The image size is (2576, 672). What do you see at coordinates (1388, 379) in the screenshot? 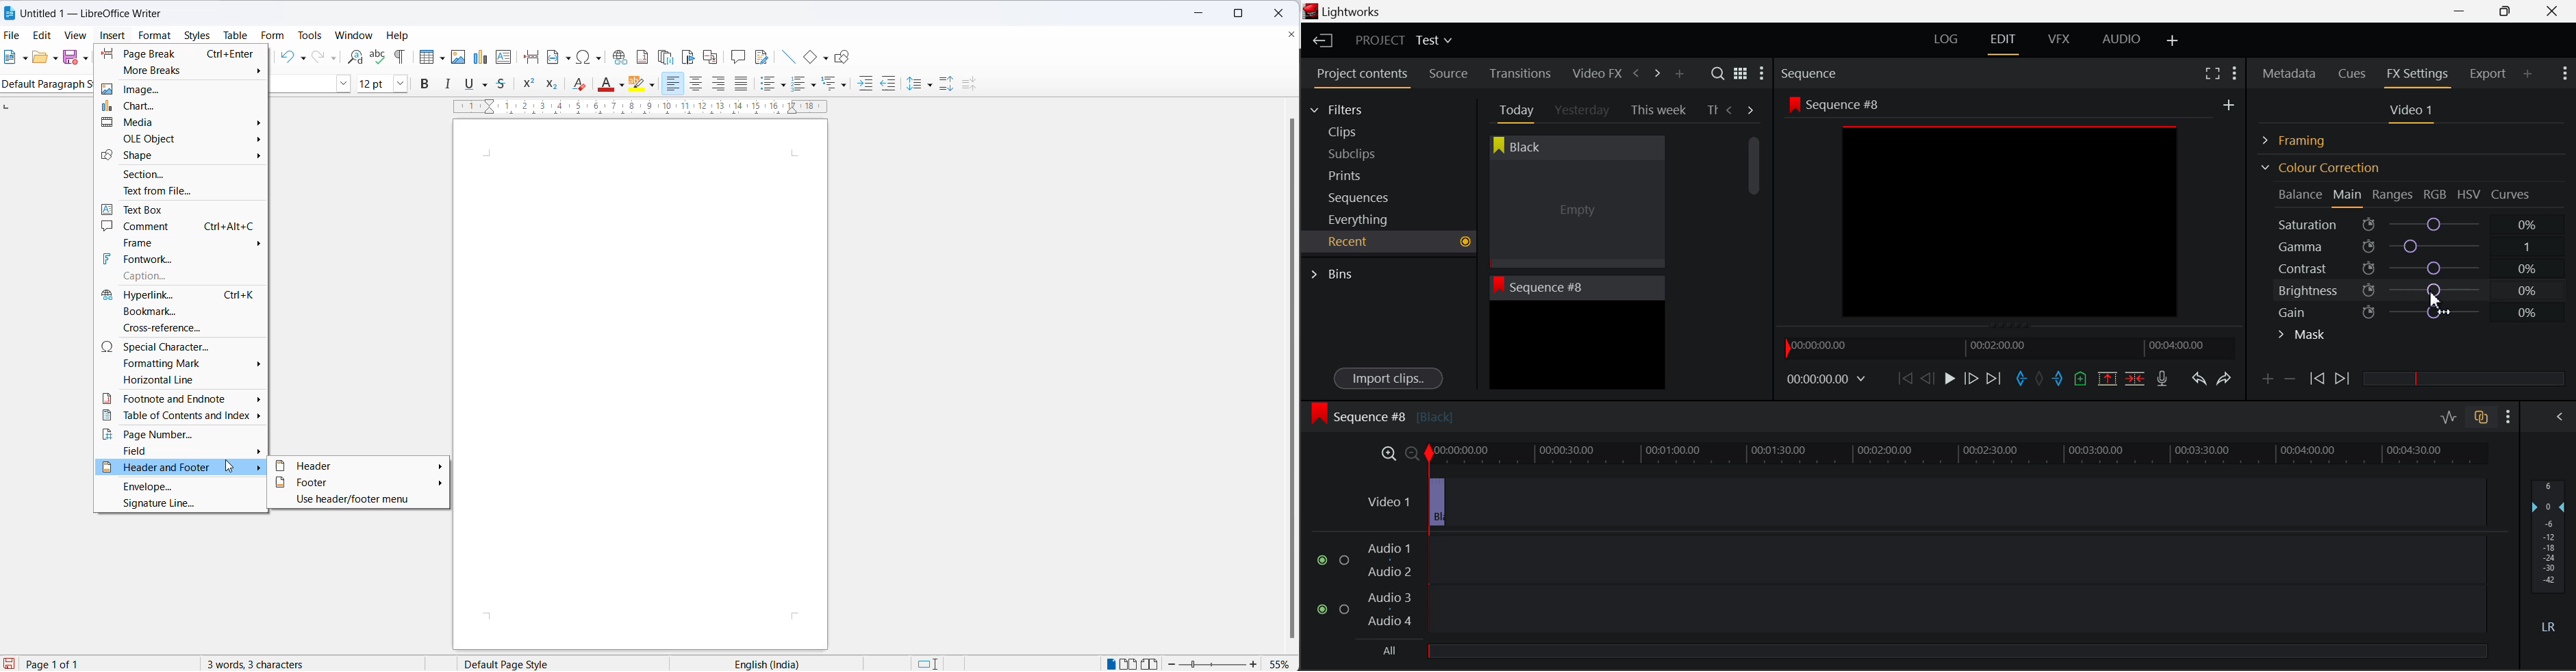
I see `Import clips` at bounding box center [1388, 379].